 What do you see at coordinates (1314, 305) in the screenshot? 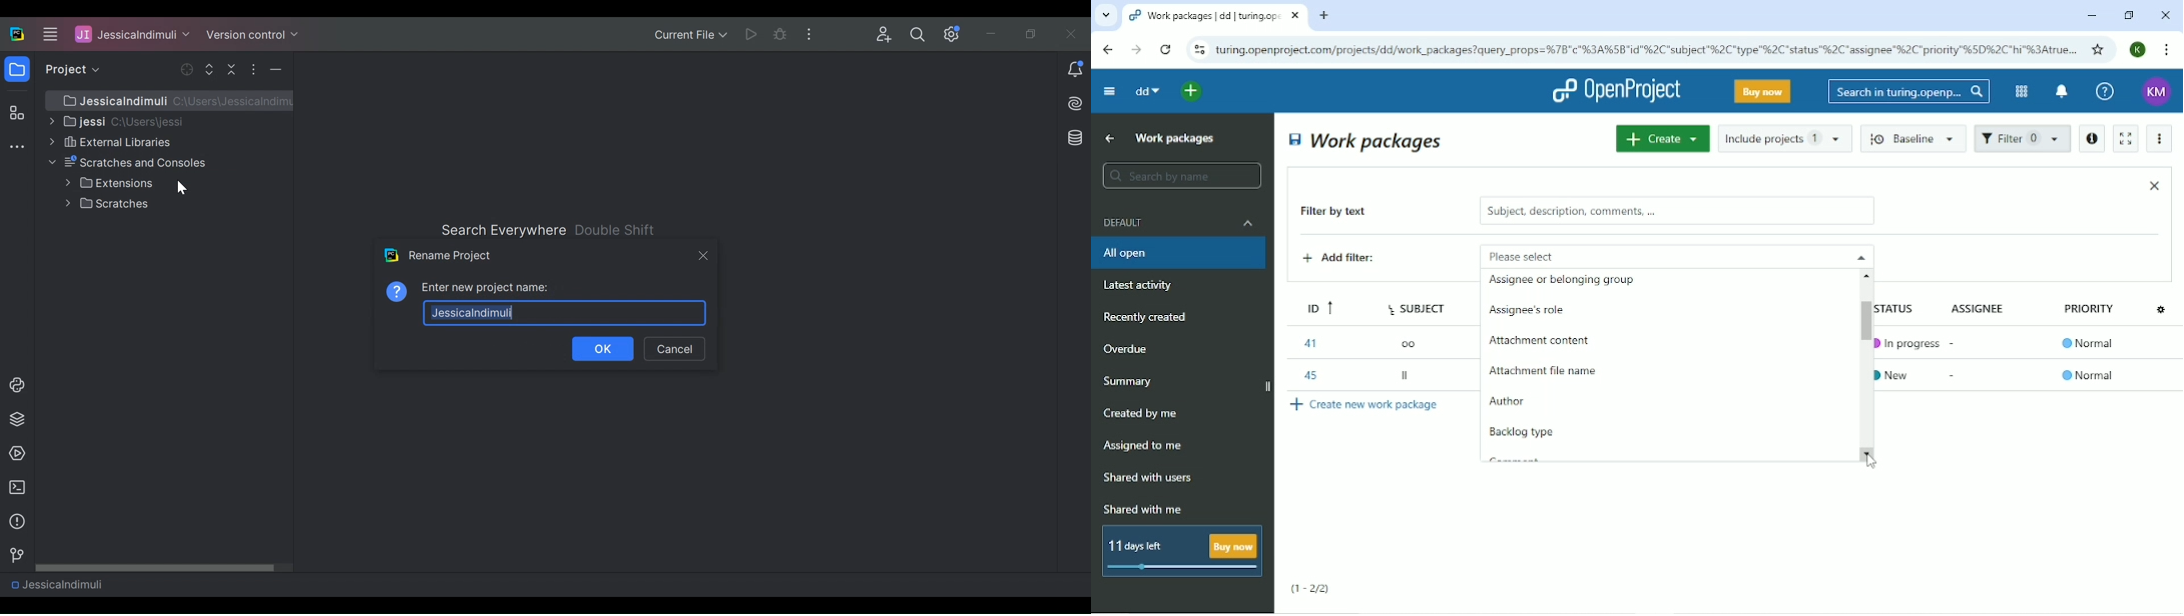
I see `ID` at bounding box center [1314, 305].